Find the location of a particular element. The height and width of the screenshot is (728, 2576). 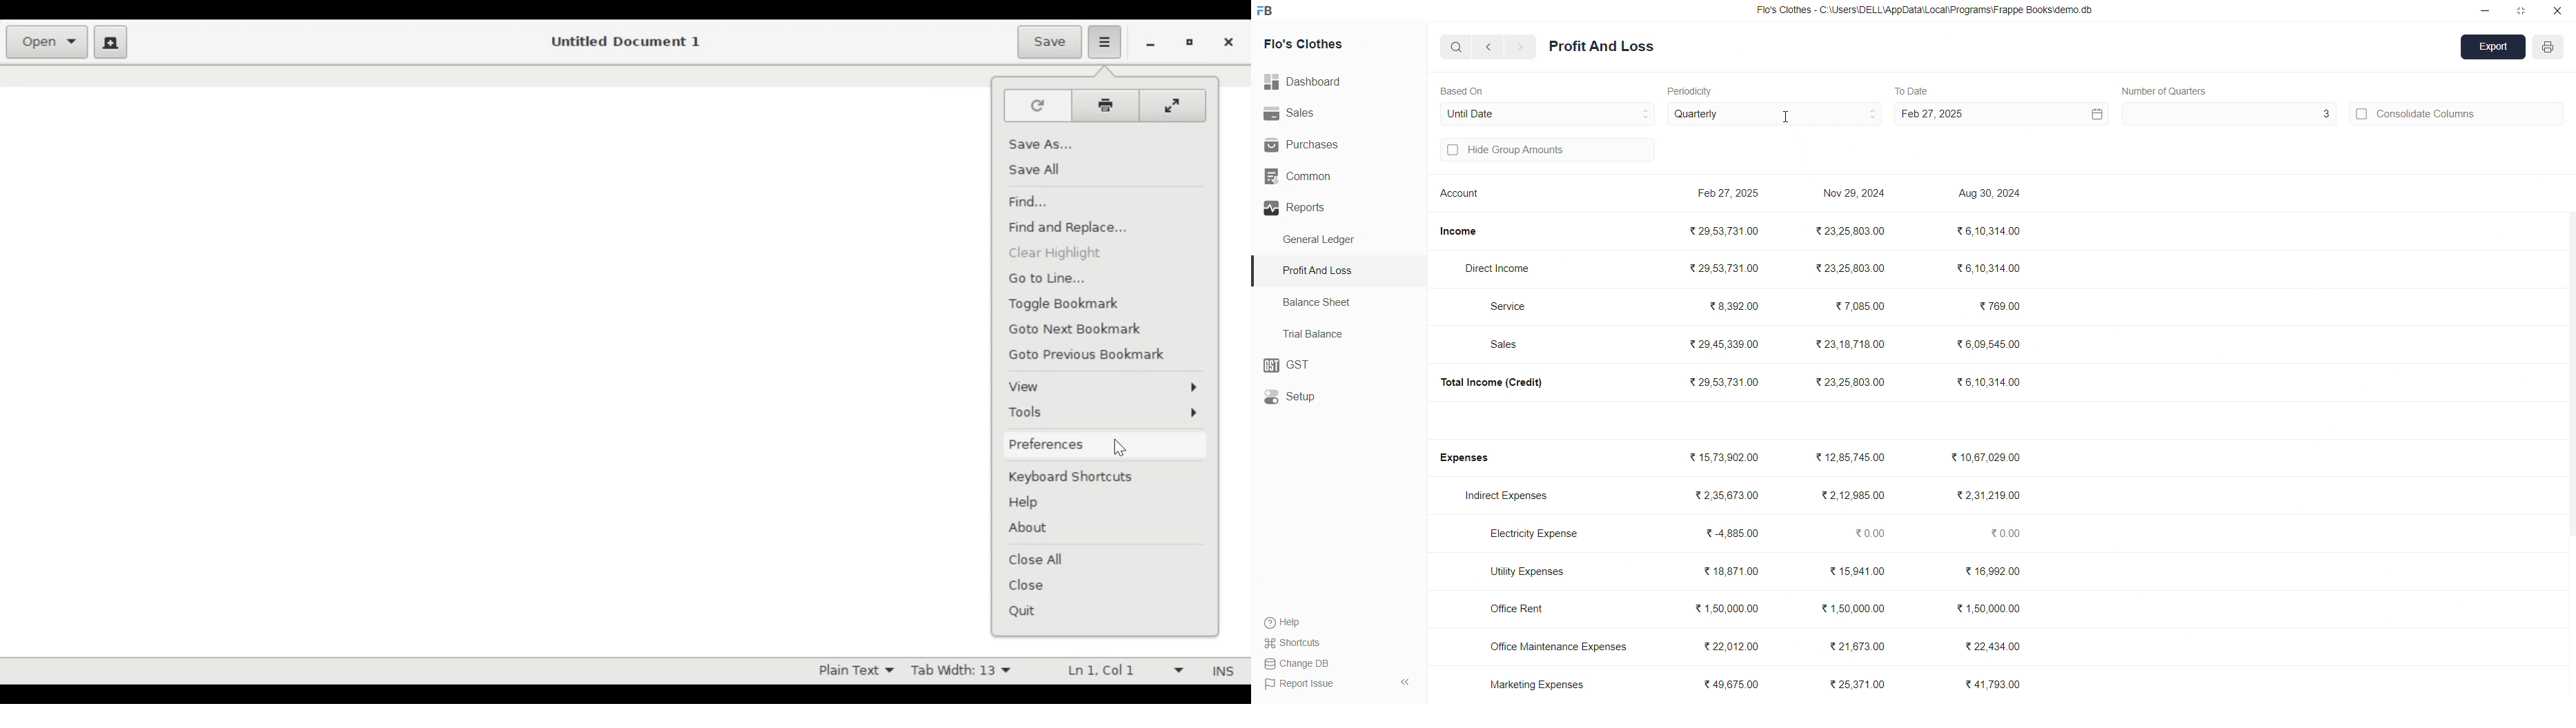

₹10,67,029.00 is located at coordinates (1989, 458).